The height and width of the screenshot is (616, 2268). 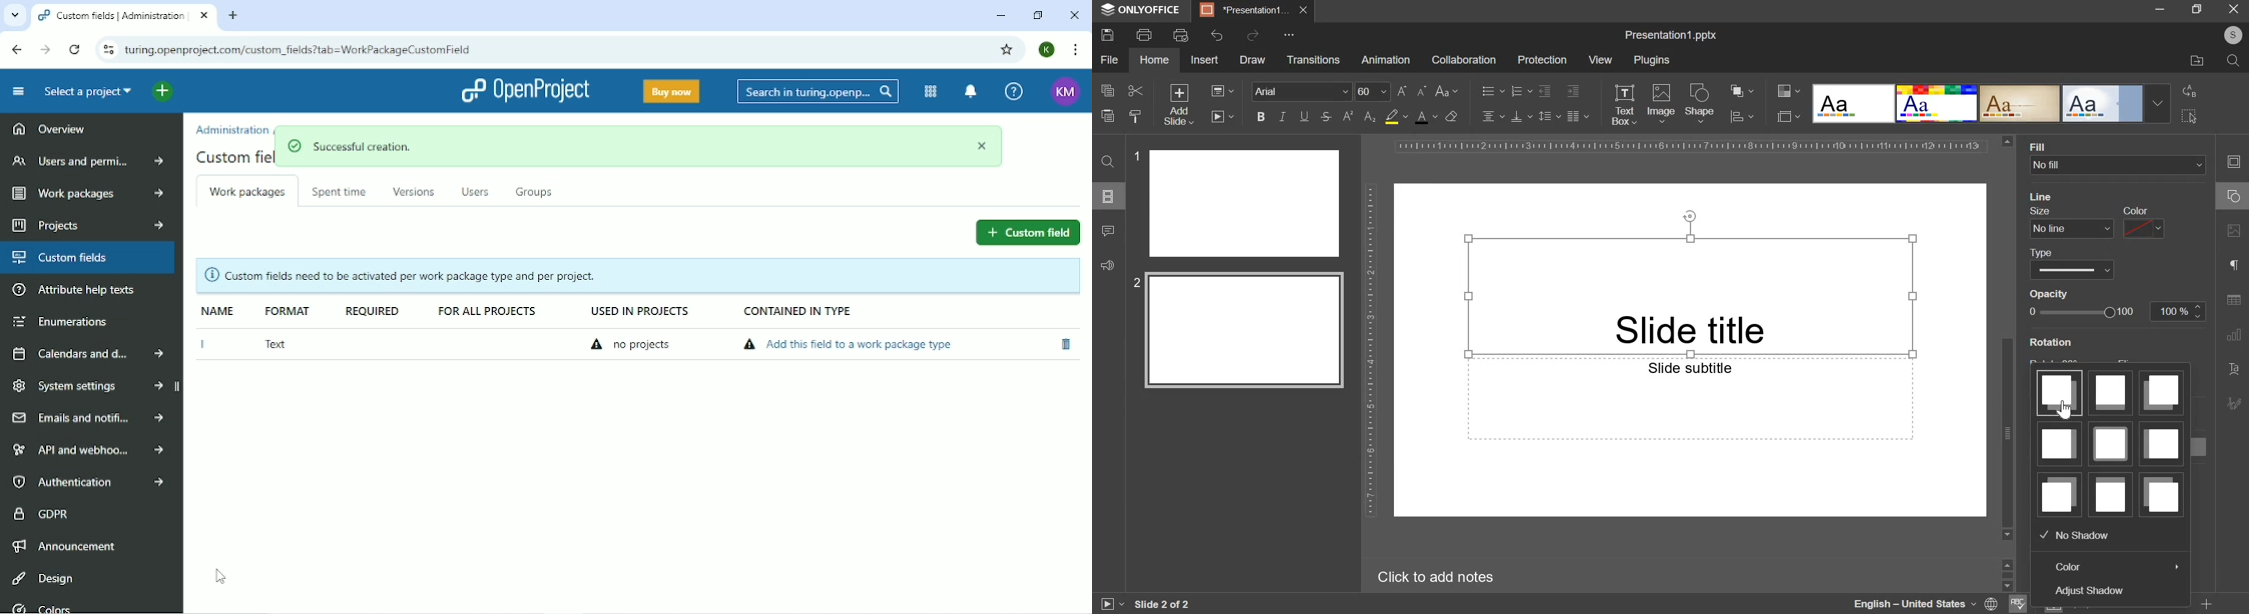 What do you see at coordinates (1303, 10) in the screenshot?
I see `close` at bounding box center [1303, 10].